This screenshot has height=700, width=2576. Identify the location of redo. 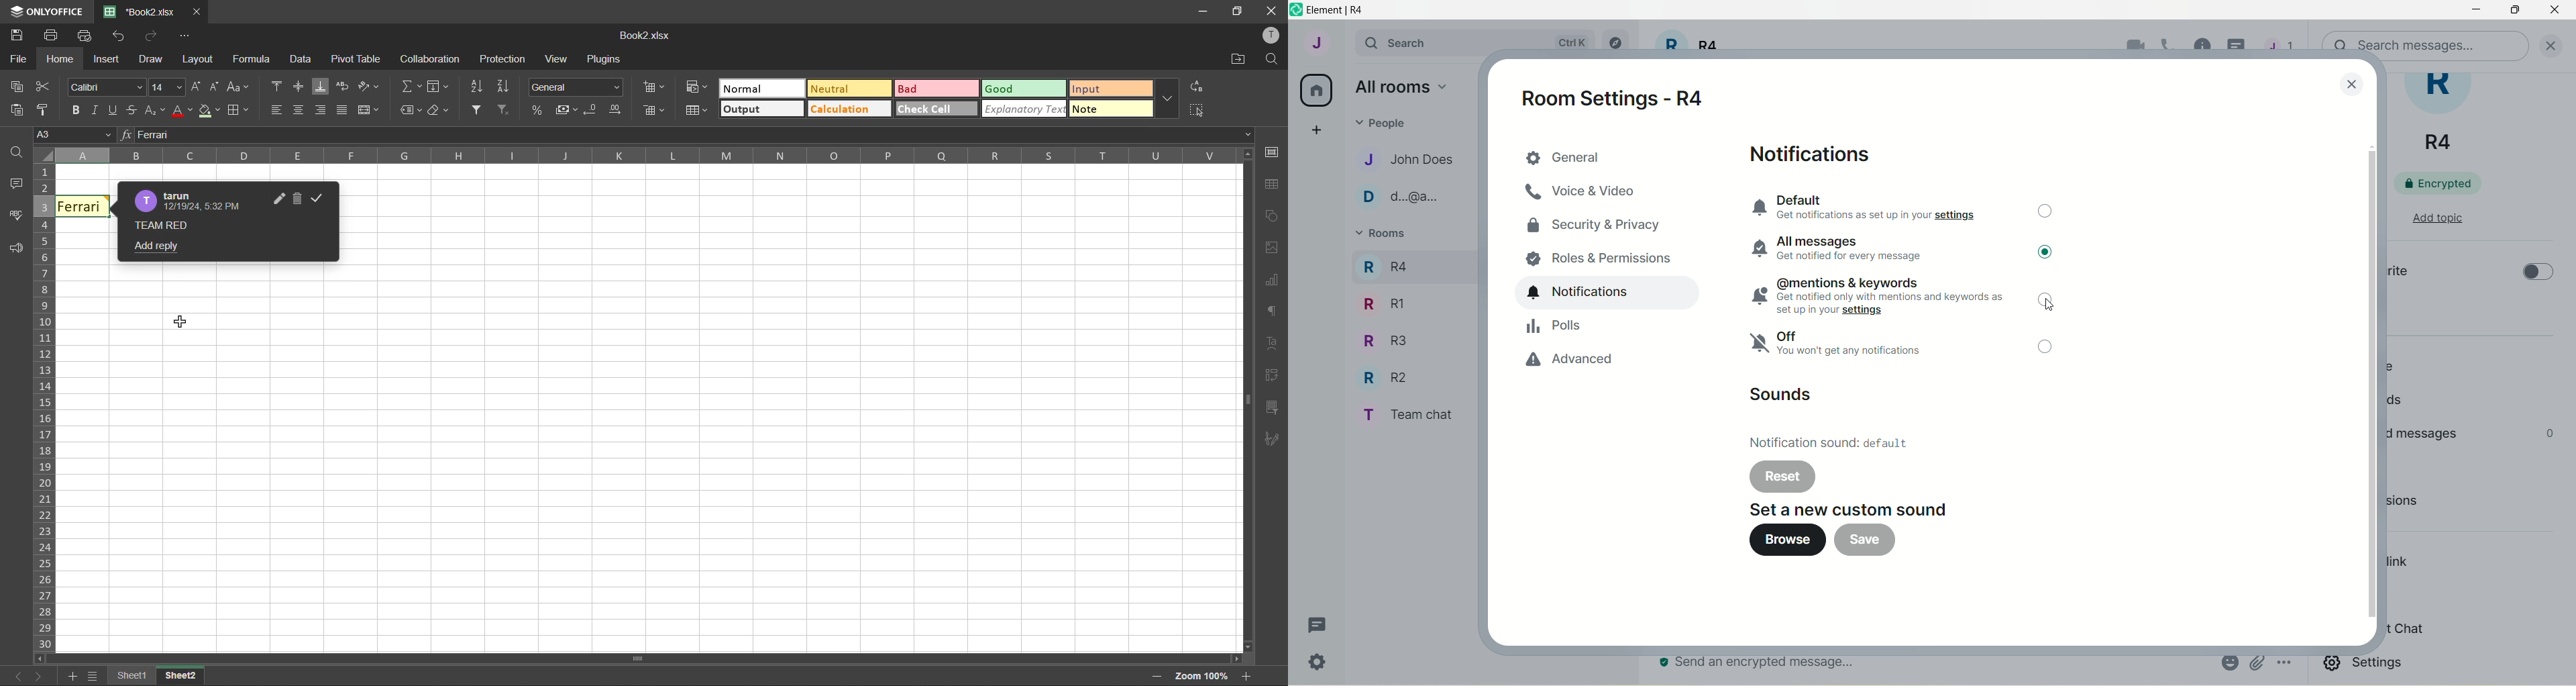
(154, 37).